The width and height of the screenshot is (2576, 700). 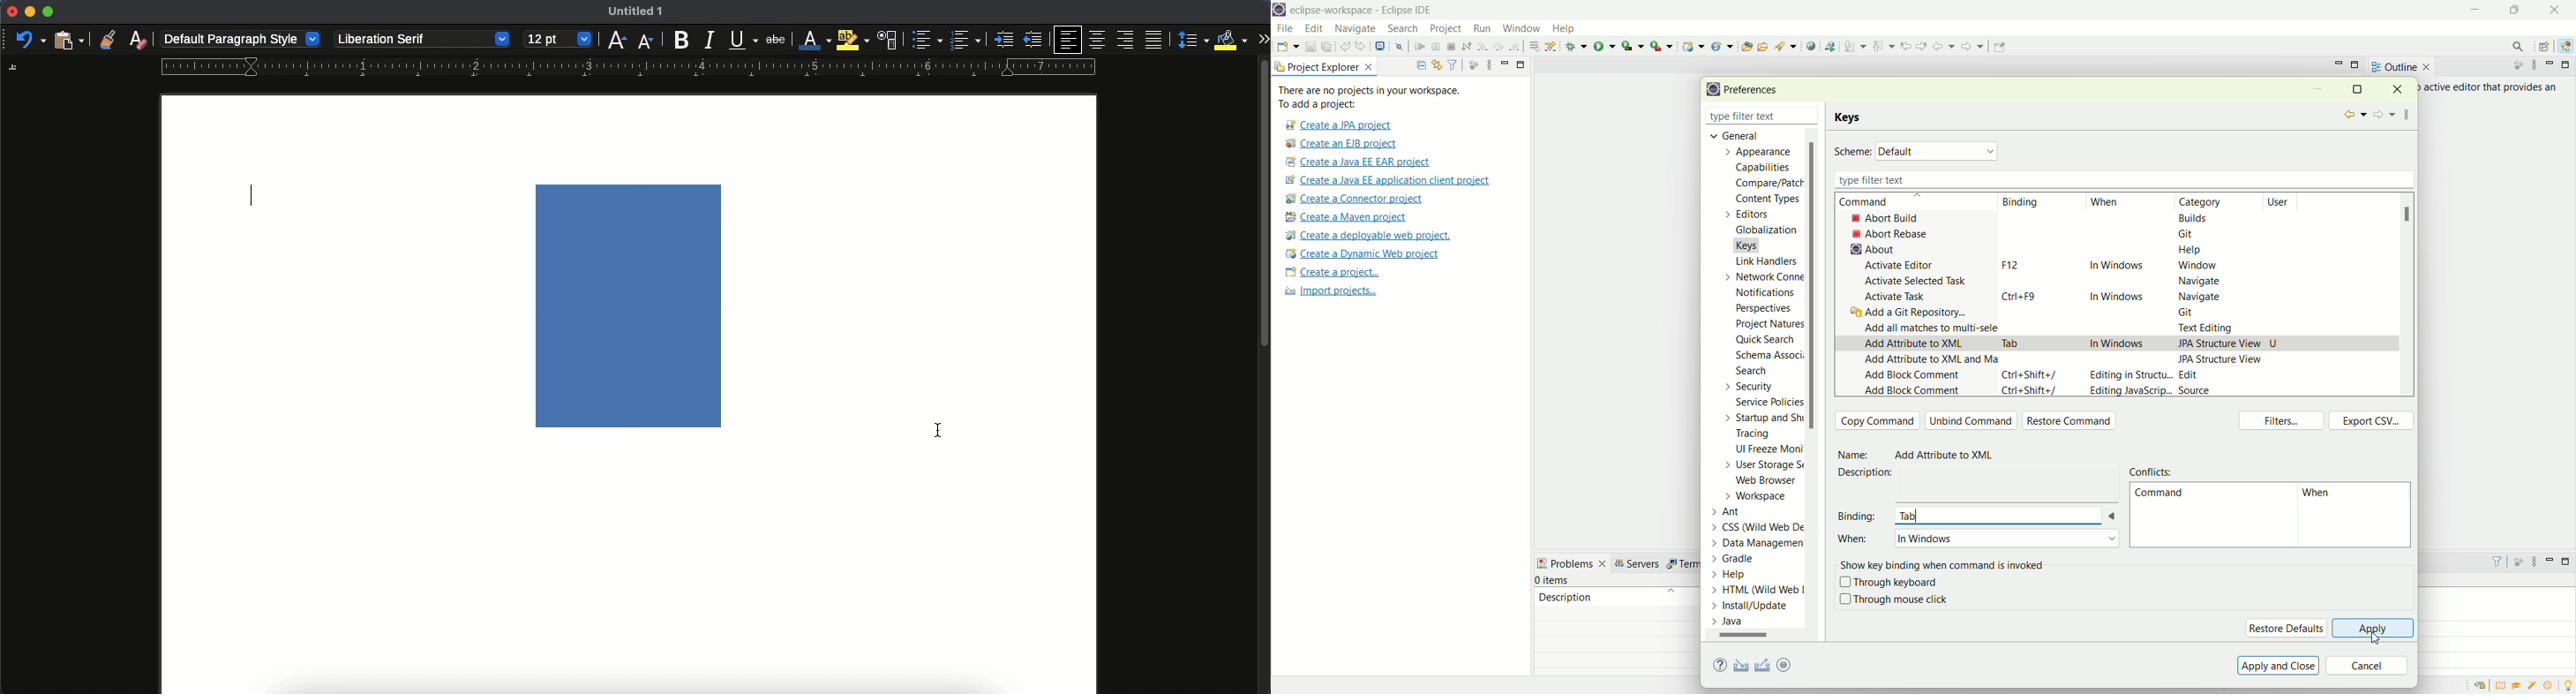 What do you see at coordinates (1124, 41) in the screenshot?
I see `right aligned` at bounding box center [1124, 41].